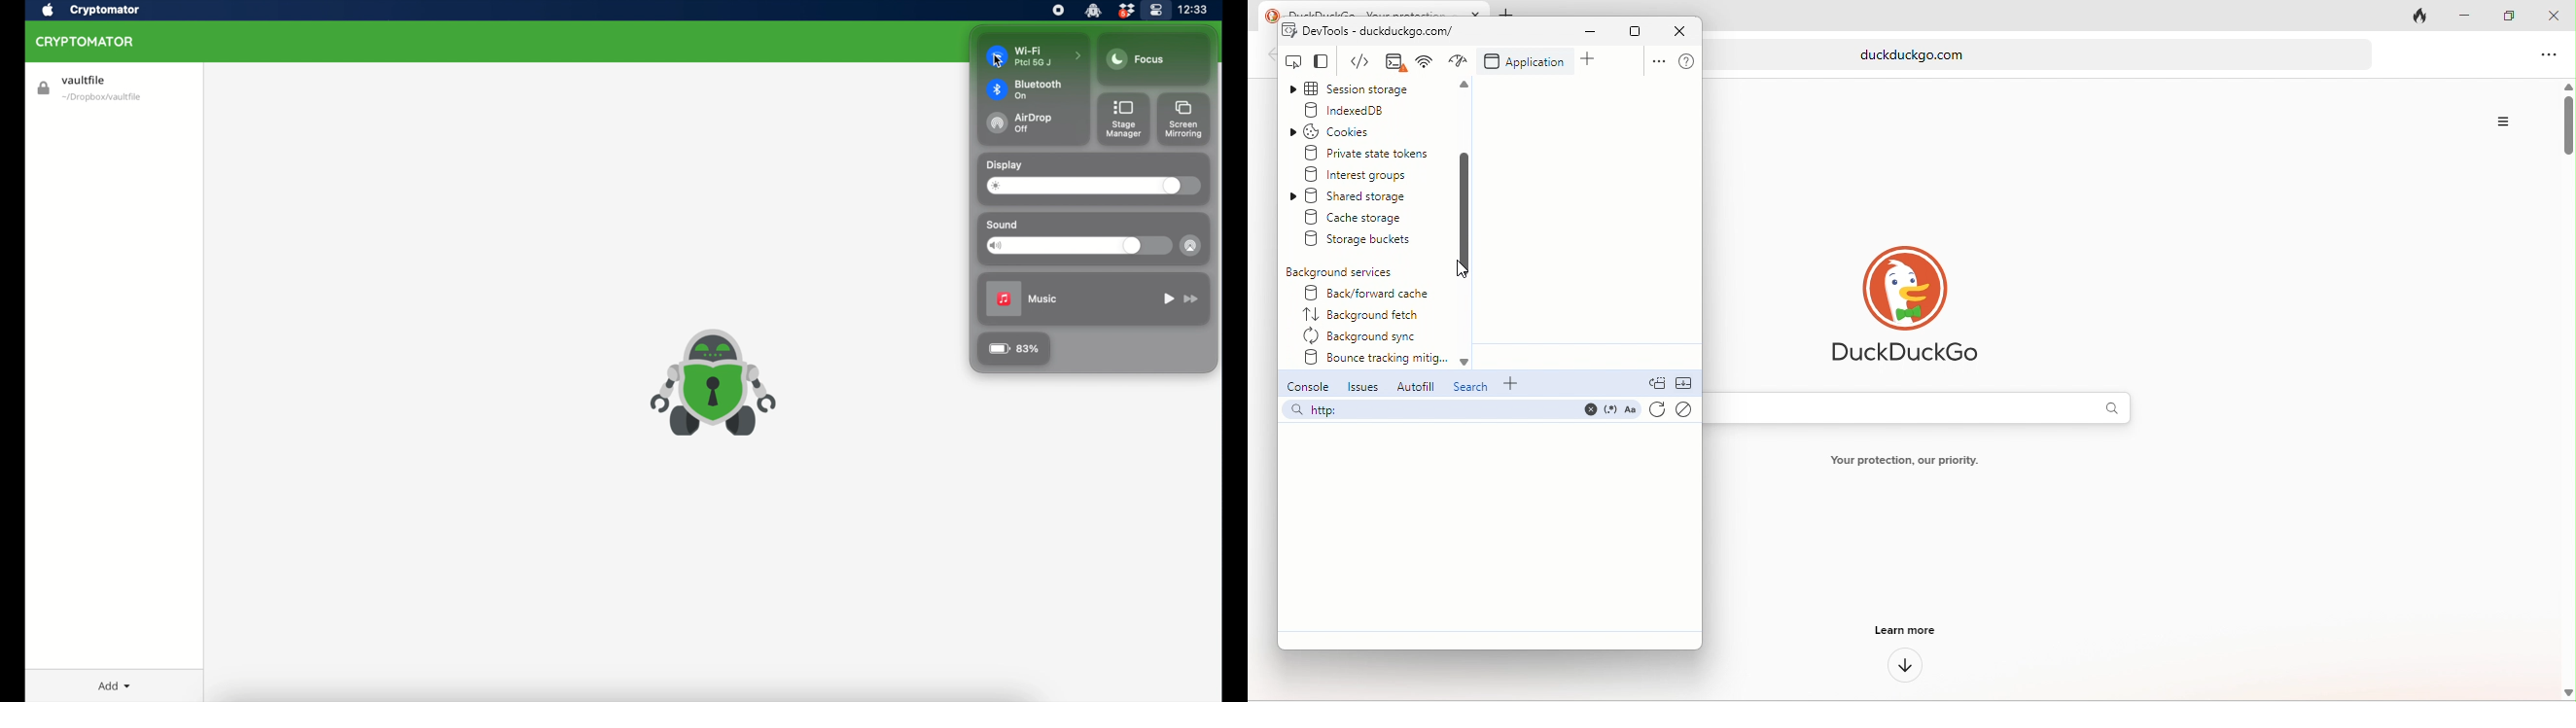 The width and height of the screenshot is (2576, 728). What do you see at coordinates (1657, 384) in the screenshot?
I see `doc quick view` at bounding box center [1657, 384].